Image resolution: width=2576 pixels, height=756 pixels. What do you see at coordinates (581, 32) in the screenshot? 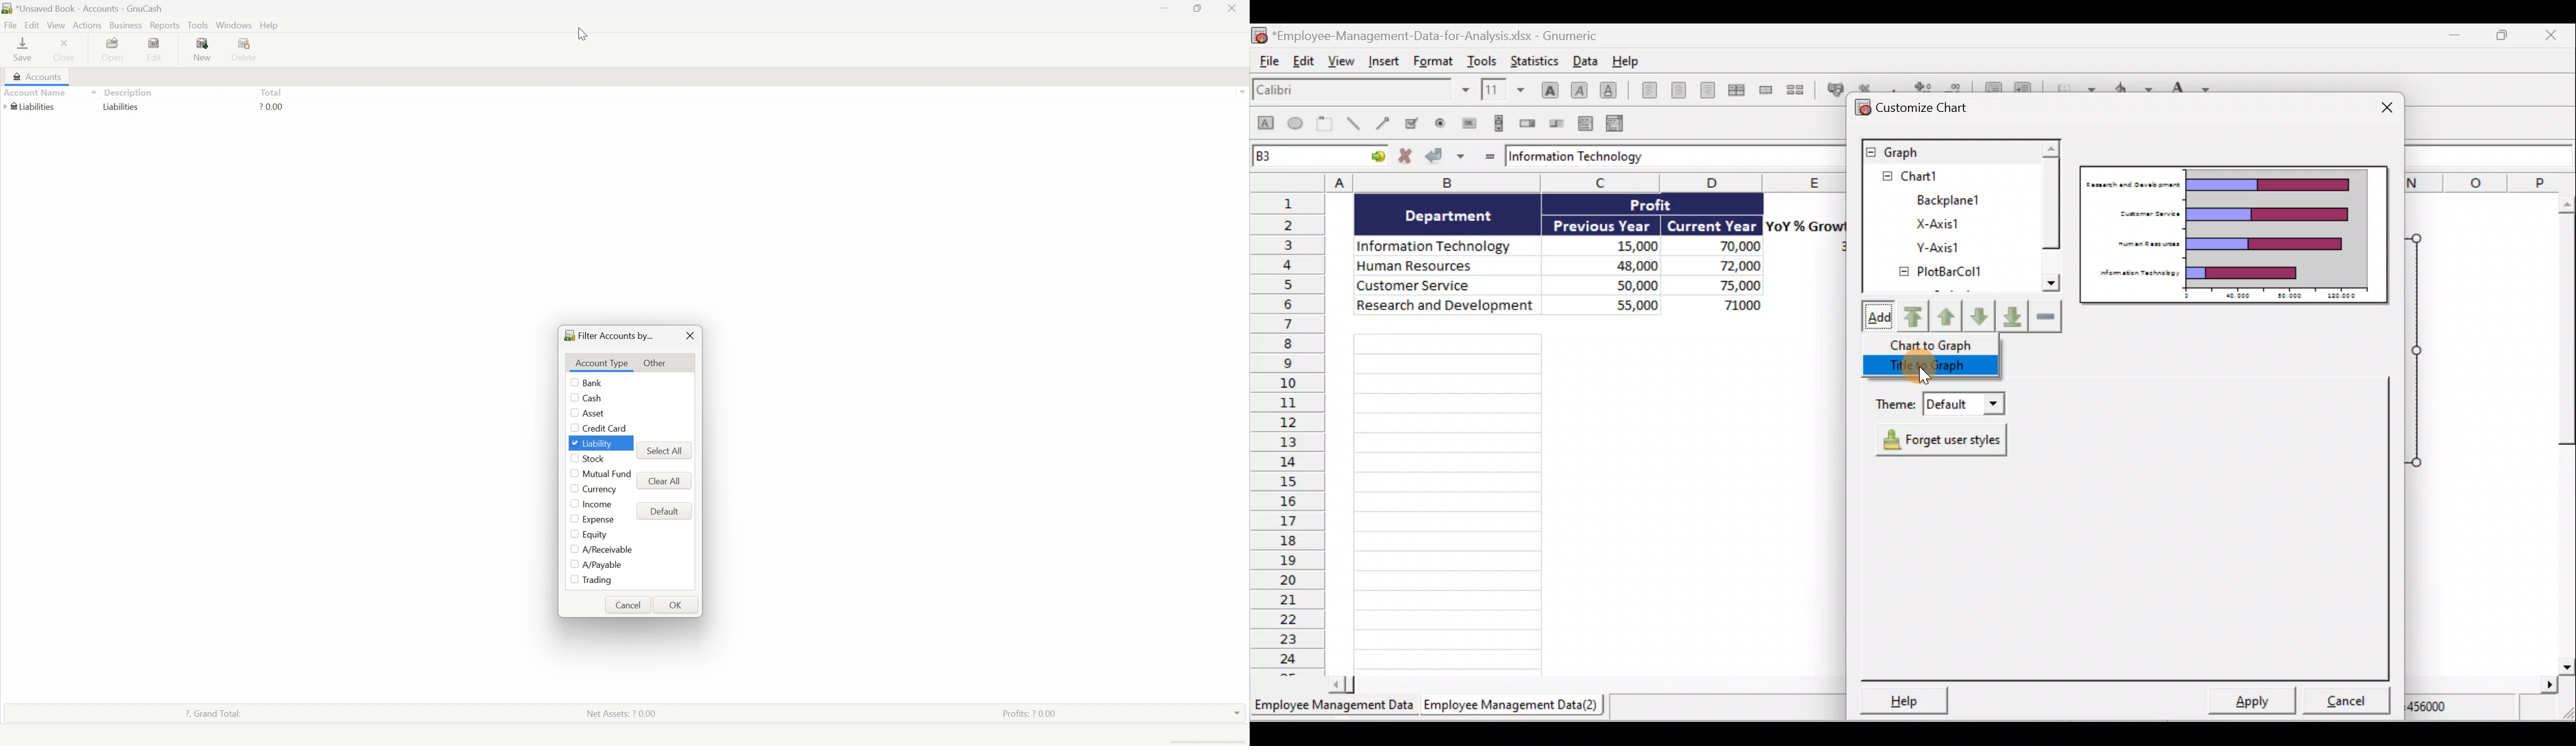
I see `Cursor` at bounding box center [581, 32].